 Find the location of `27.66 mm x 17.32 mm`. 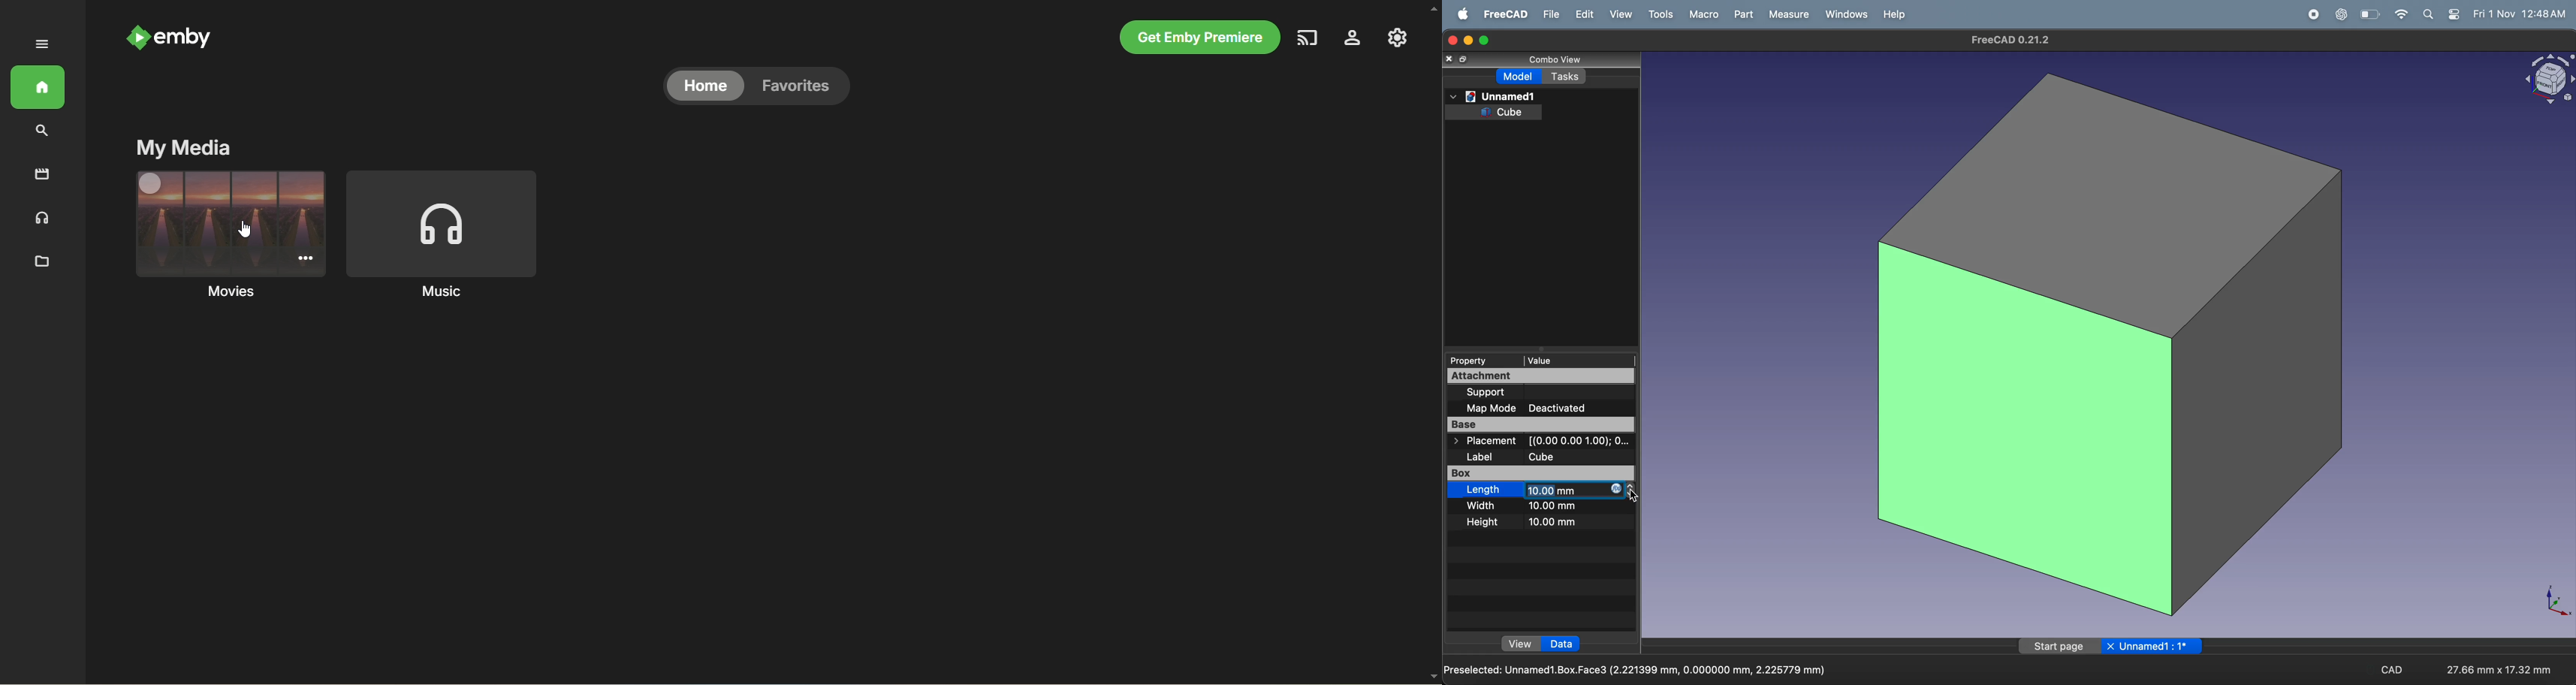

27.66 mm x 17.32 mm is located at coordinates (2500, 670).